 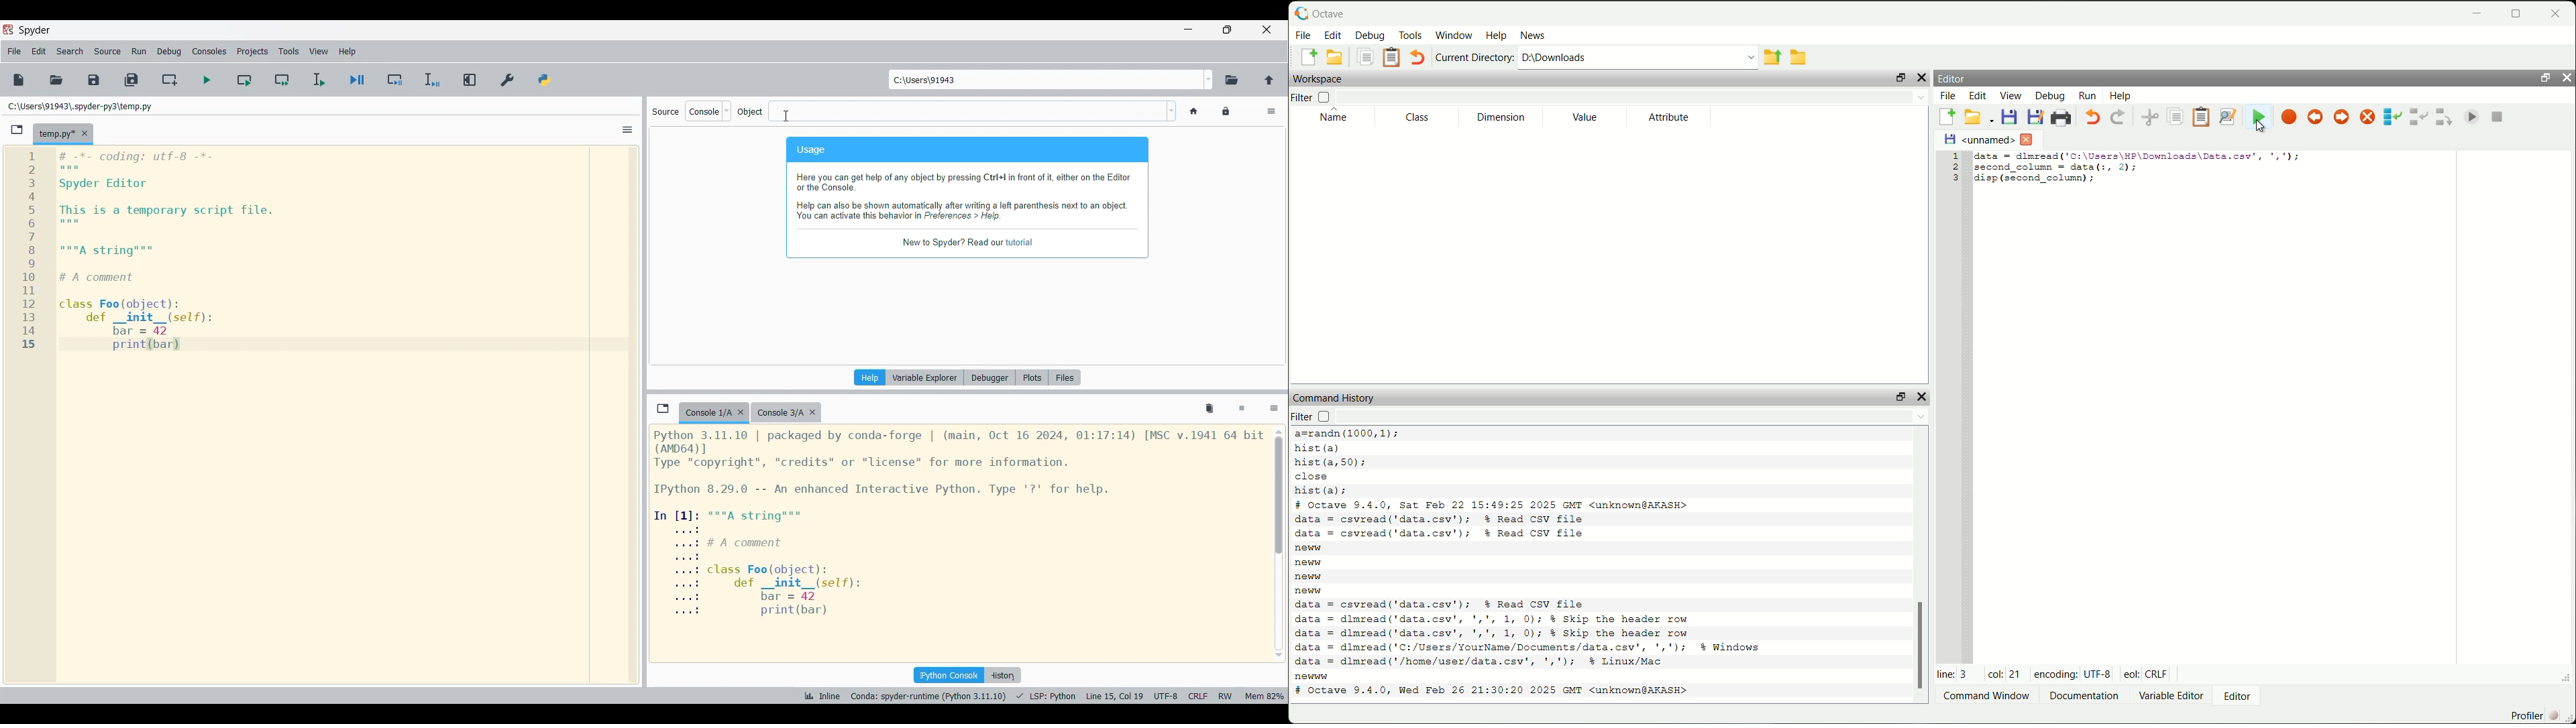 I want to click on Software logo, so click(x=36, y=30).